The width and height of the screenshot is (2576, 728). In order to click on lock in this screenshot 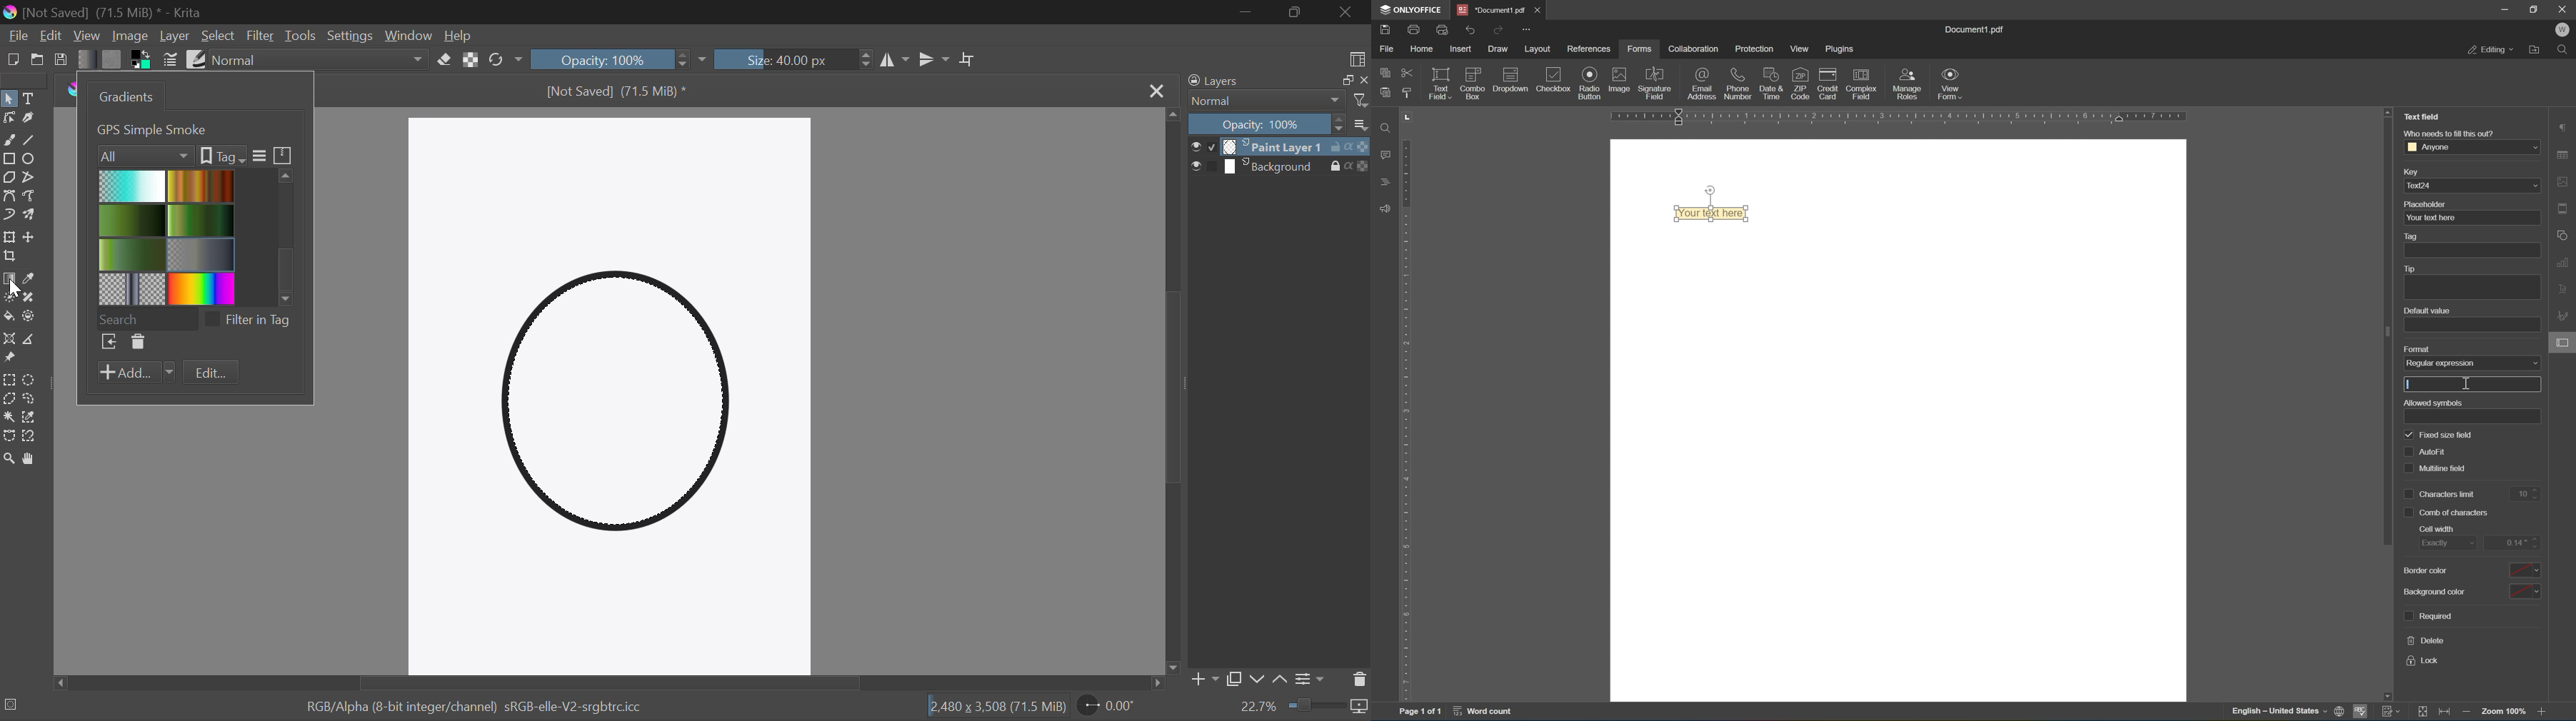, I will do `click(2423, 661)`.